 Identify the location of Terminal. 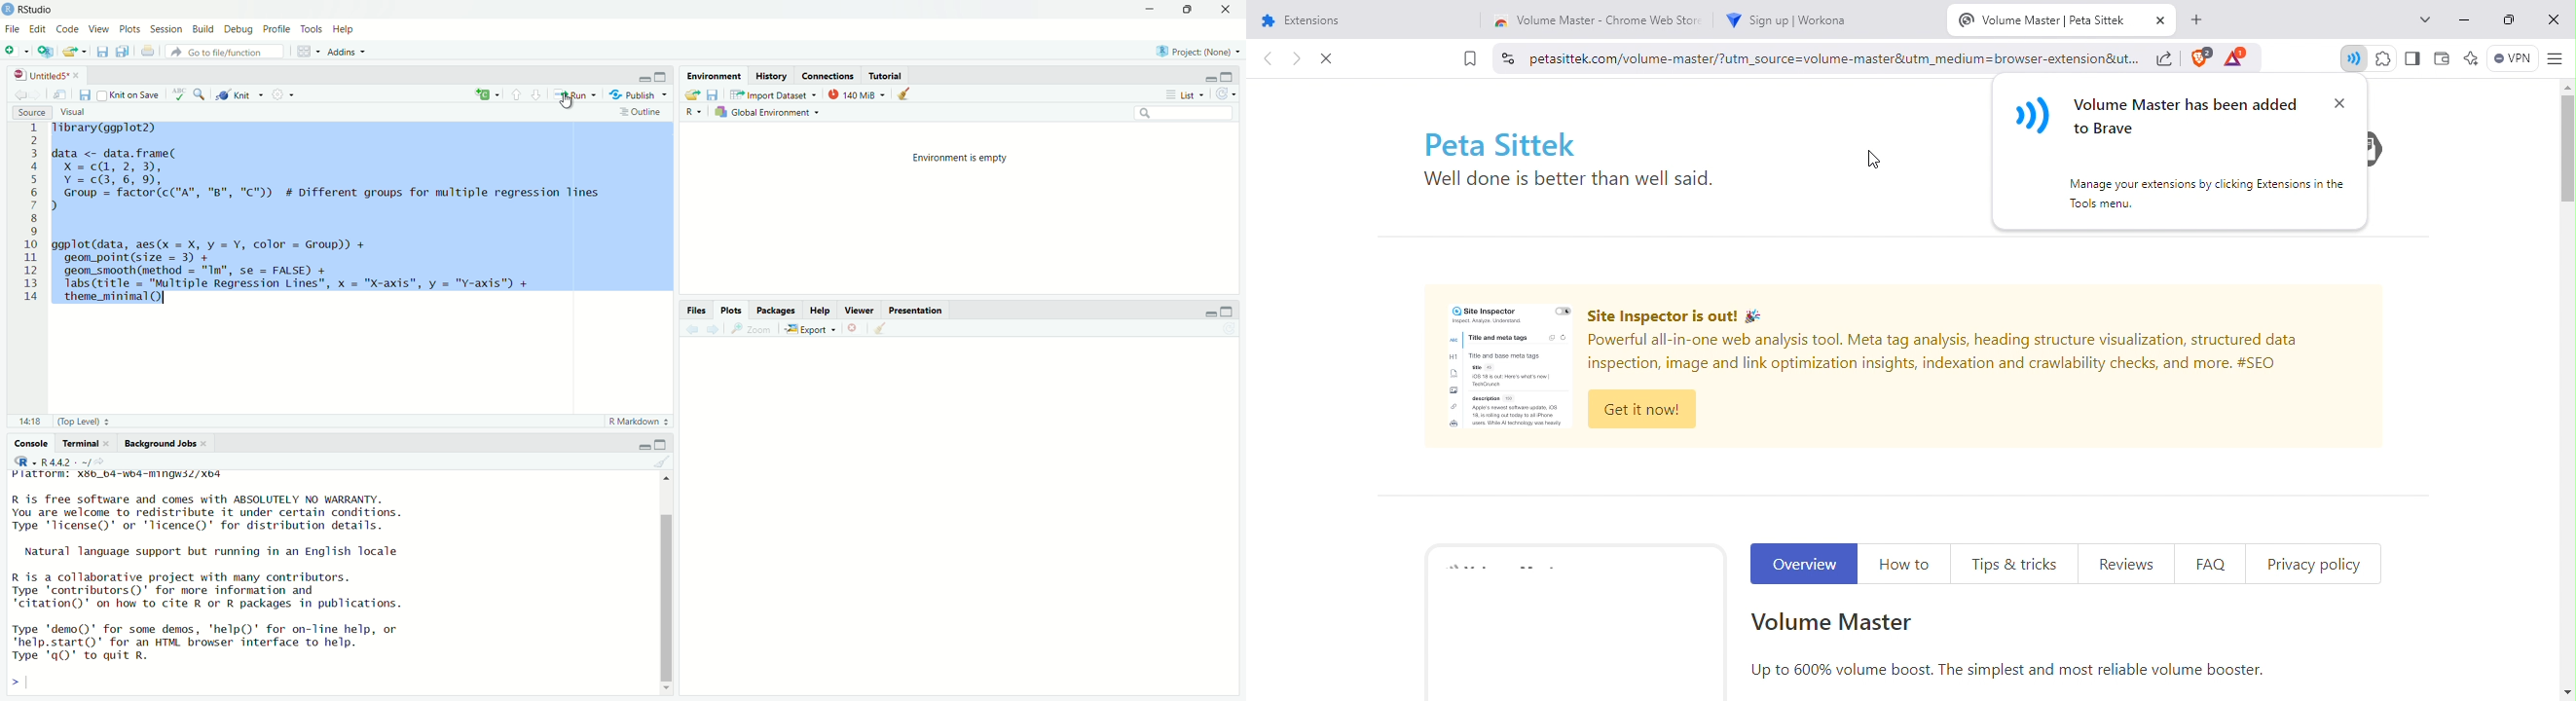
(77, 441).